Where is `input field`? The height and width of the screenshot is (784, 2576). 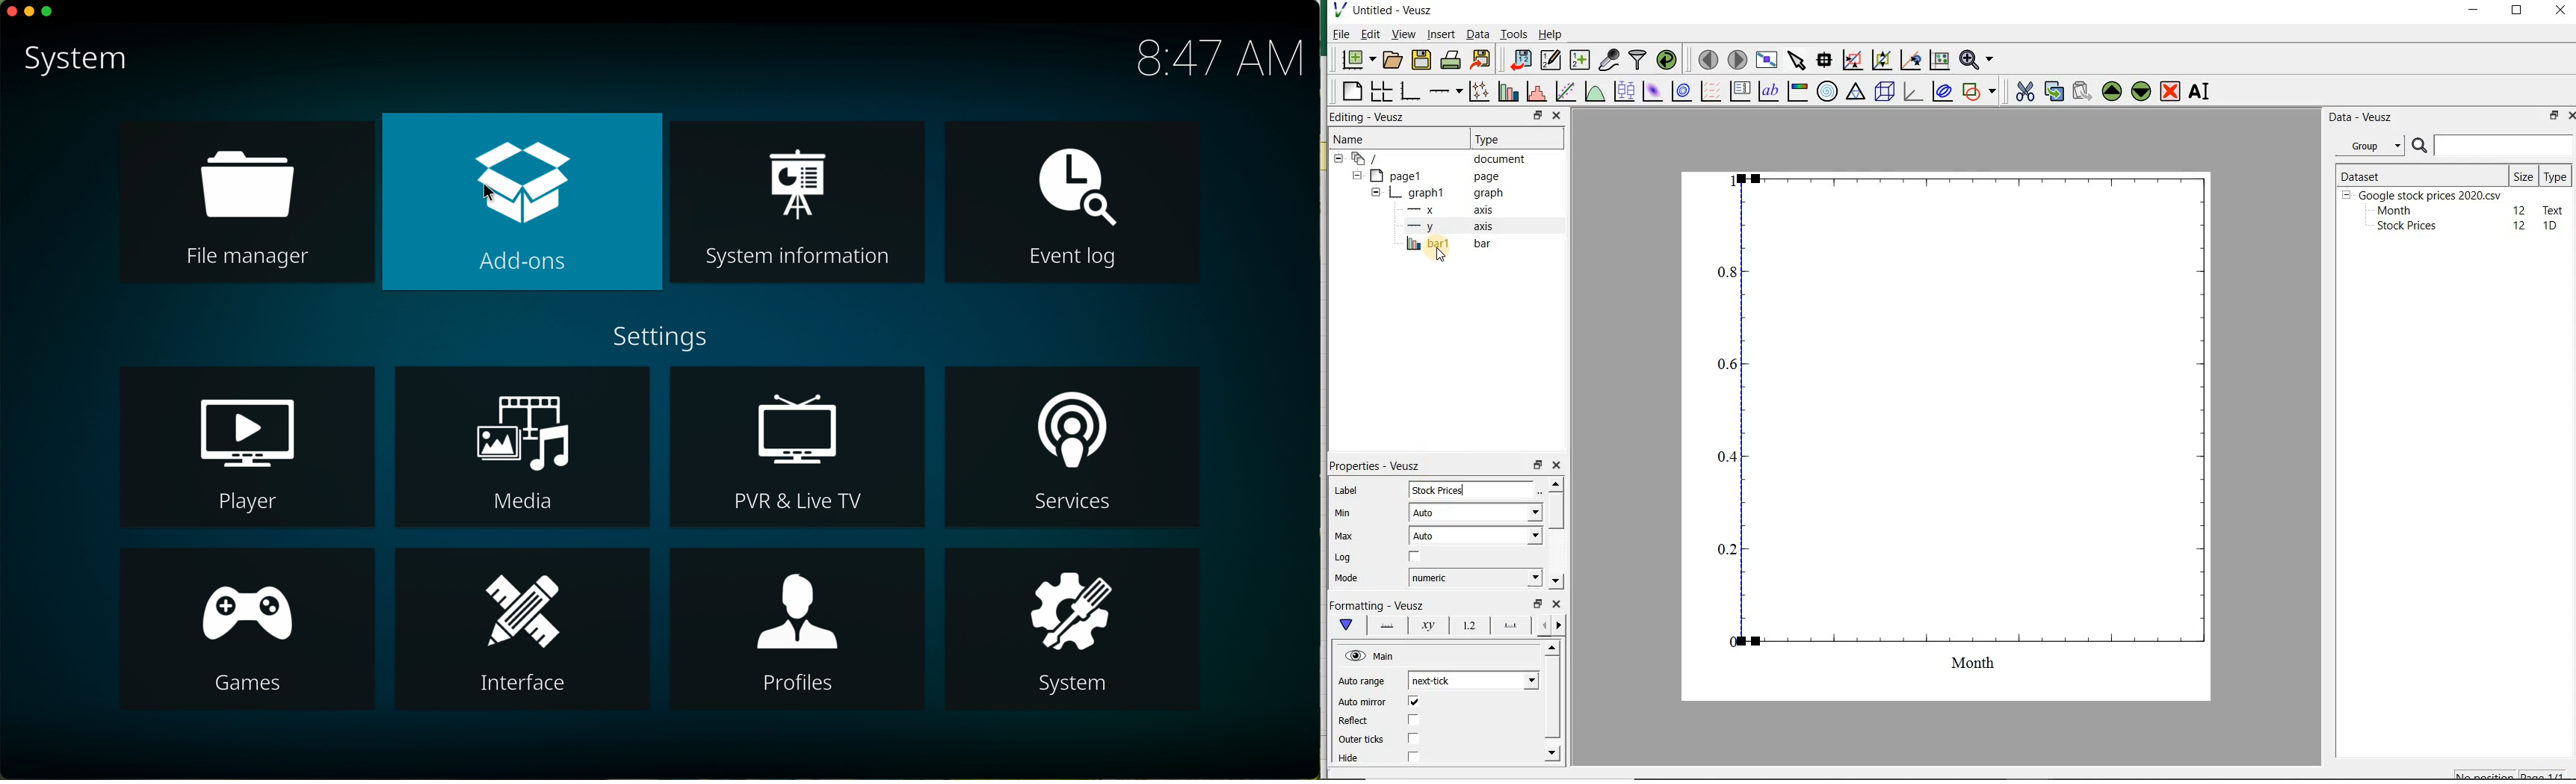 input field is located at coordinates (1473, 489).